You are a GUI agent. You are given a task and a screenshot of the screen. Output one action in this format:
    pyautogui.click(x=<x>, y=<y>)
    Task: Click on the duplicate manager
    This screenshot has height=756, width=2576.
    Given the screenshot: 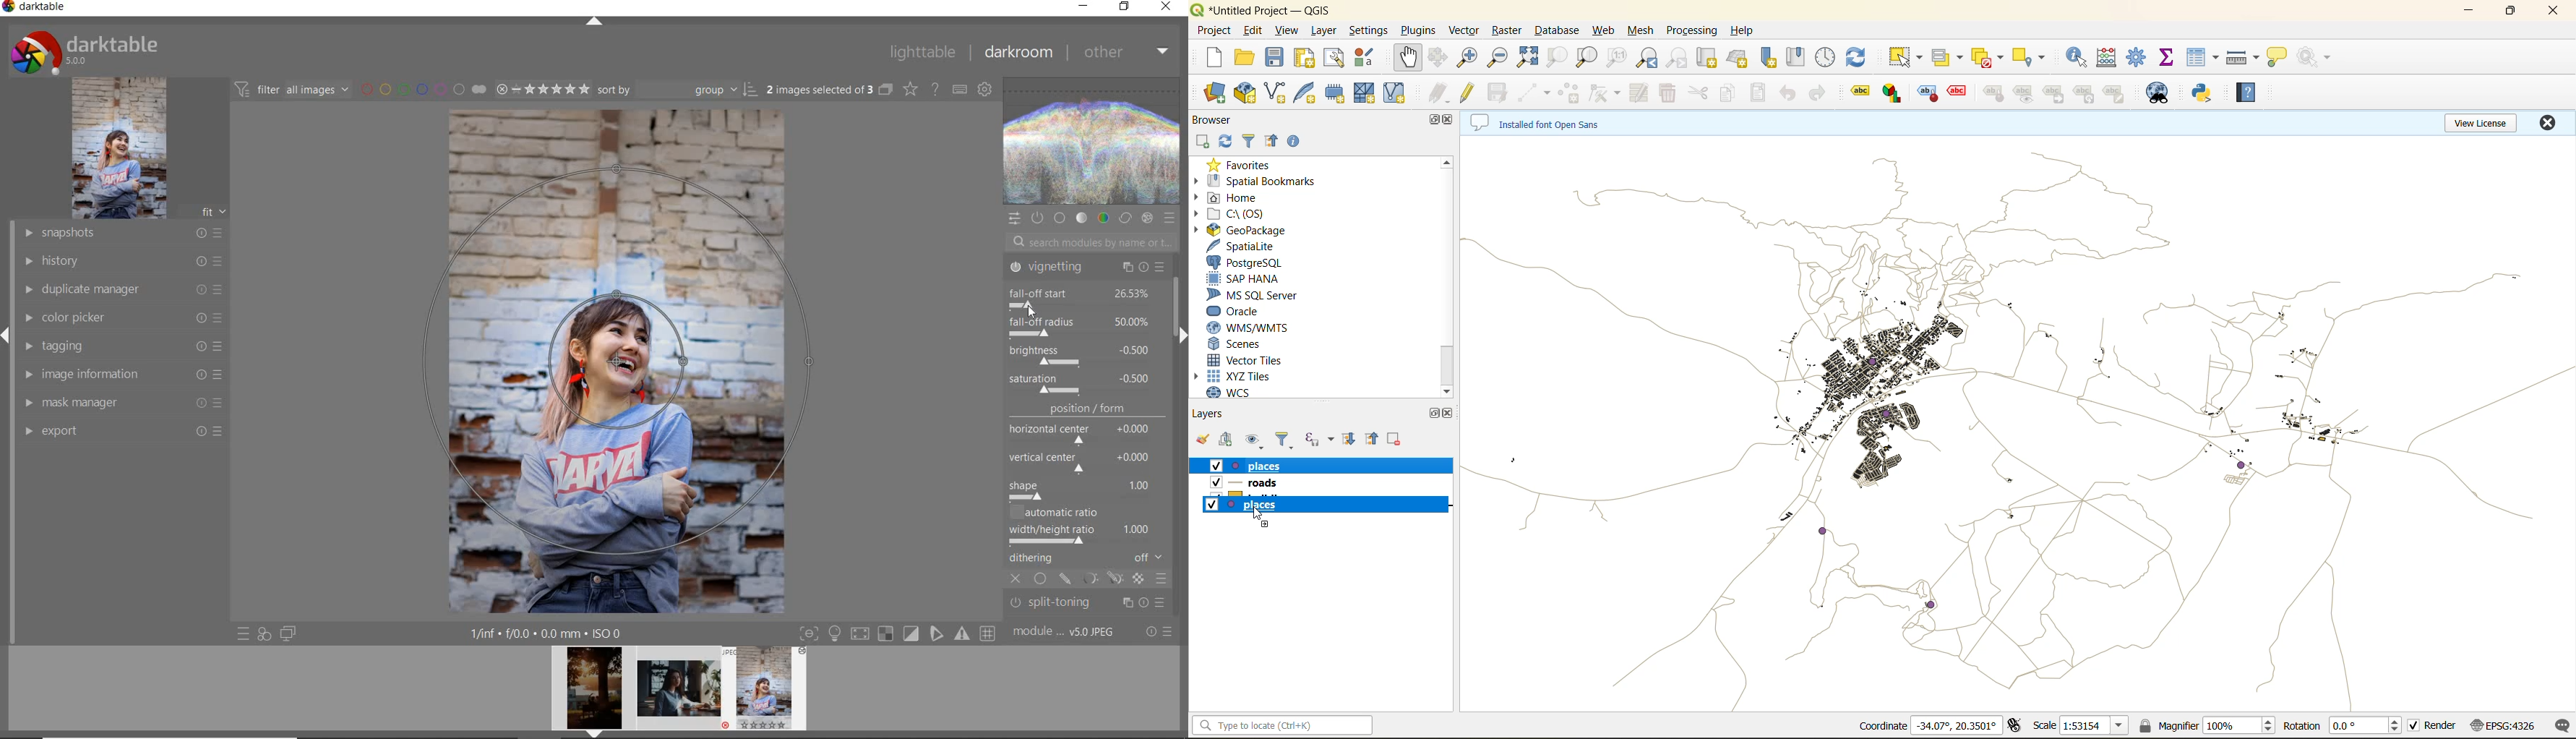 What is the action you would take?
    pyautogui.click(x=124, y=290)
    